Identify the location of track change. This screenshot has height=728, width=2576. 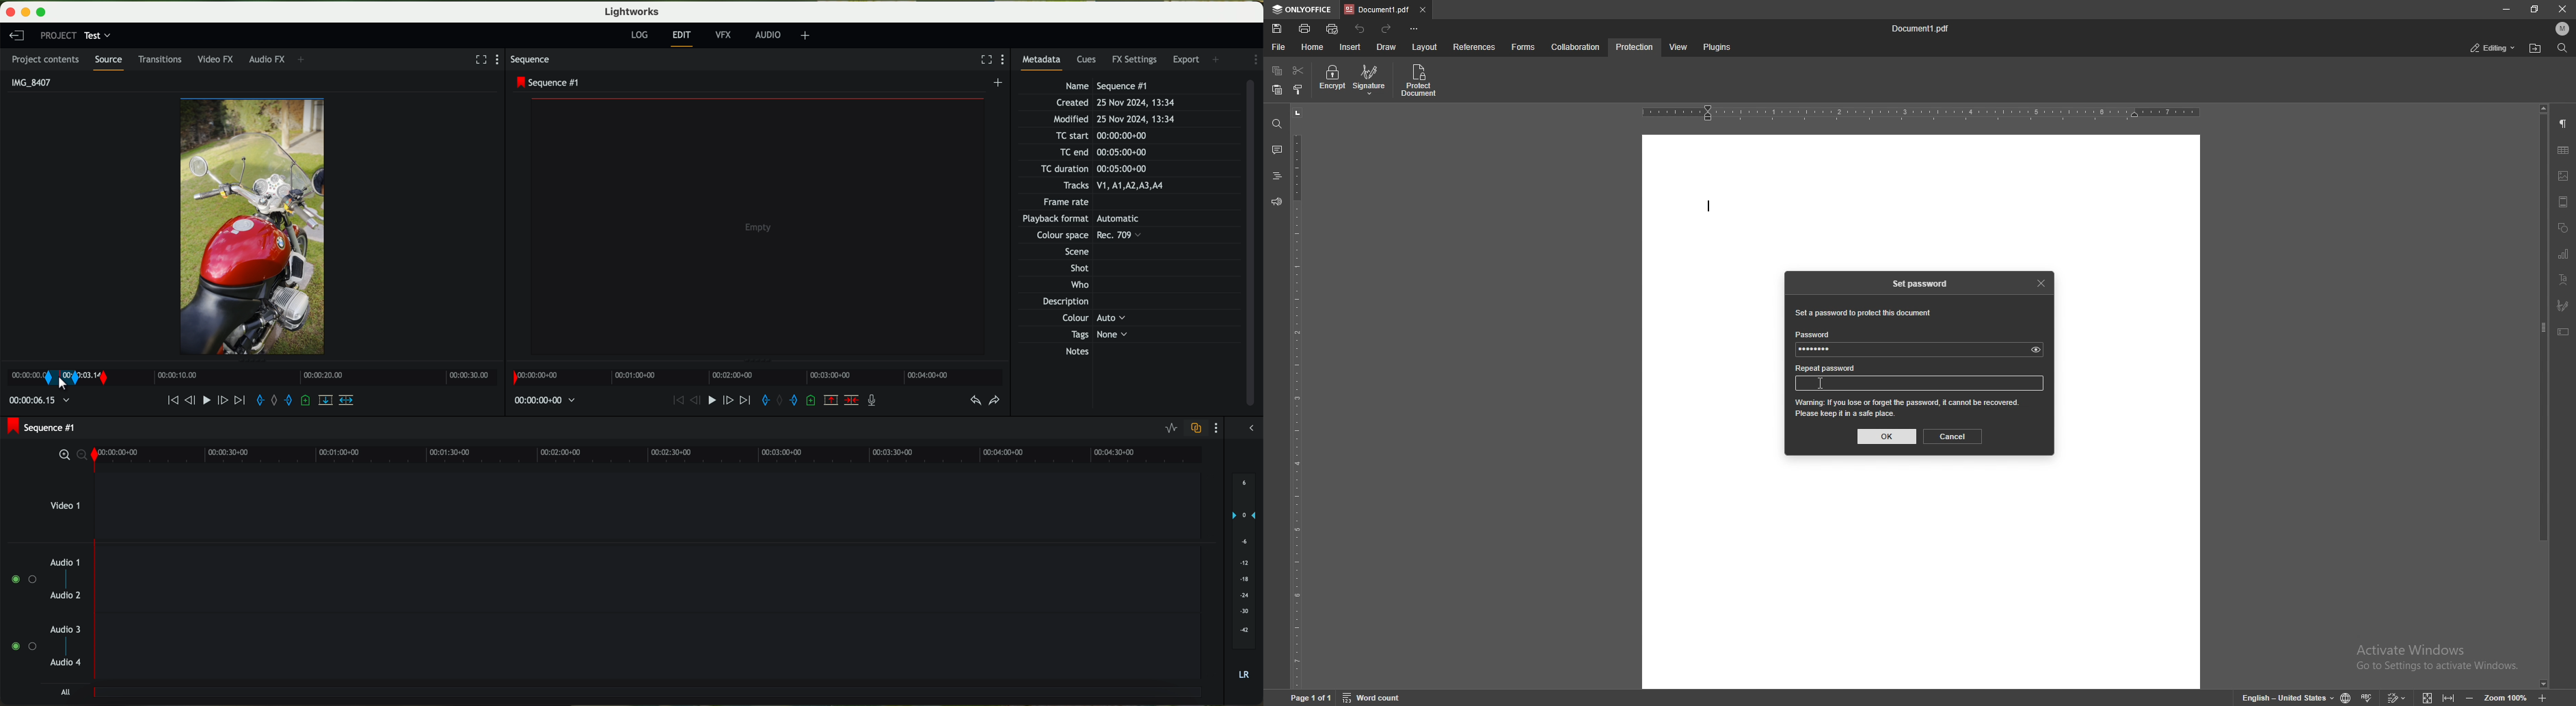
(2398, 697).